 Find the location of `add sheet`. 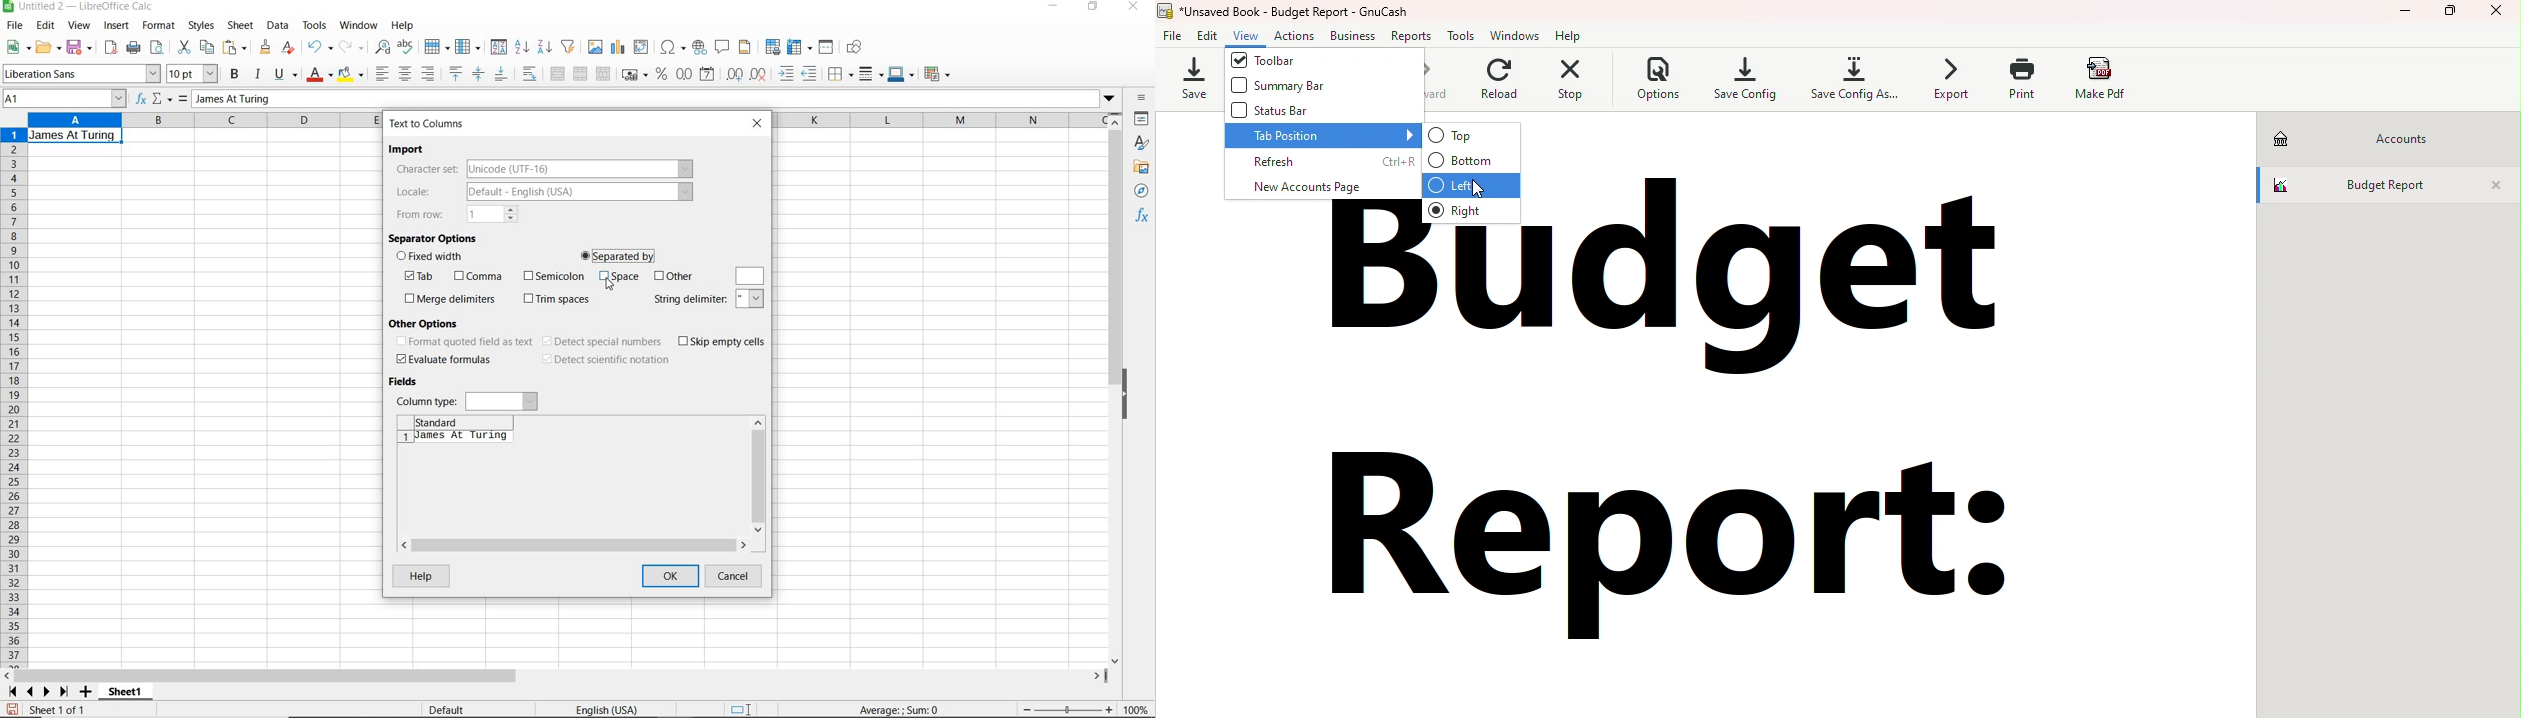

add sheet is located at coordinates (84, 693).